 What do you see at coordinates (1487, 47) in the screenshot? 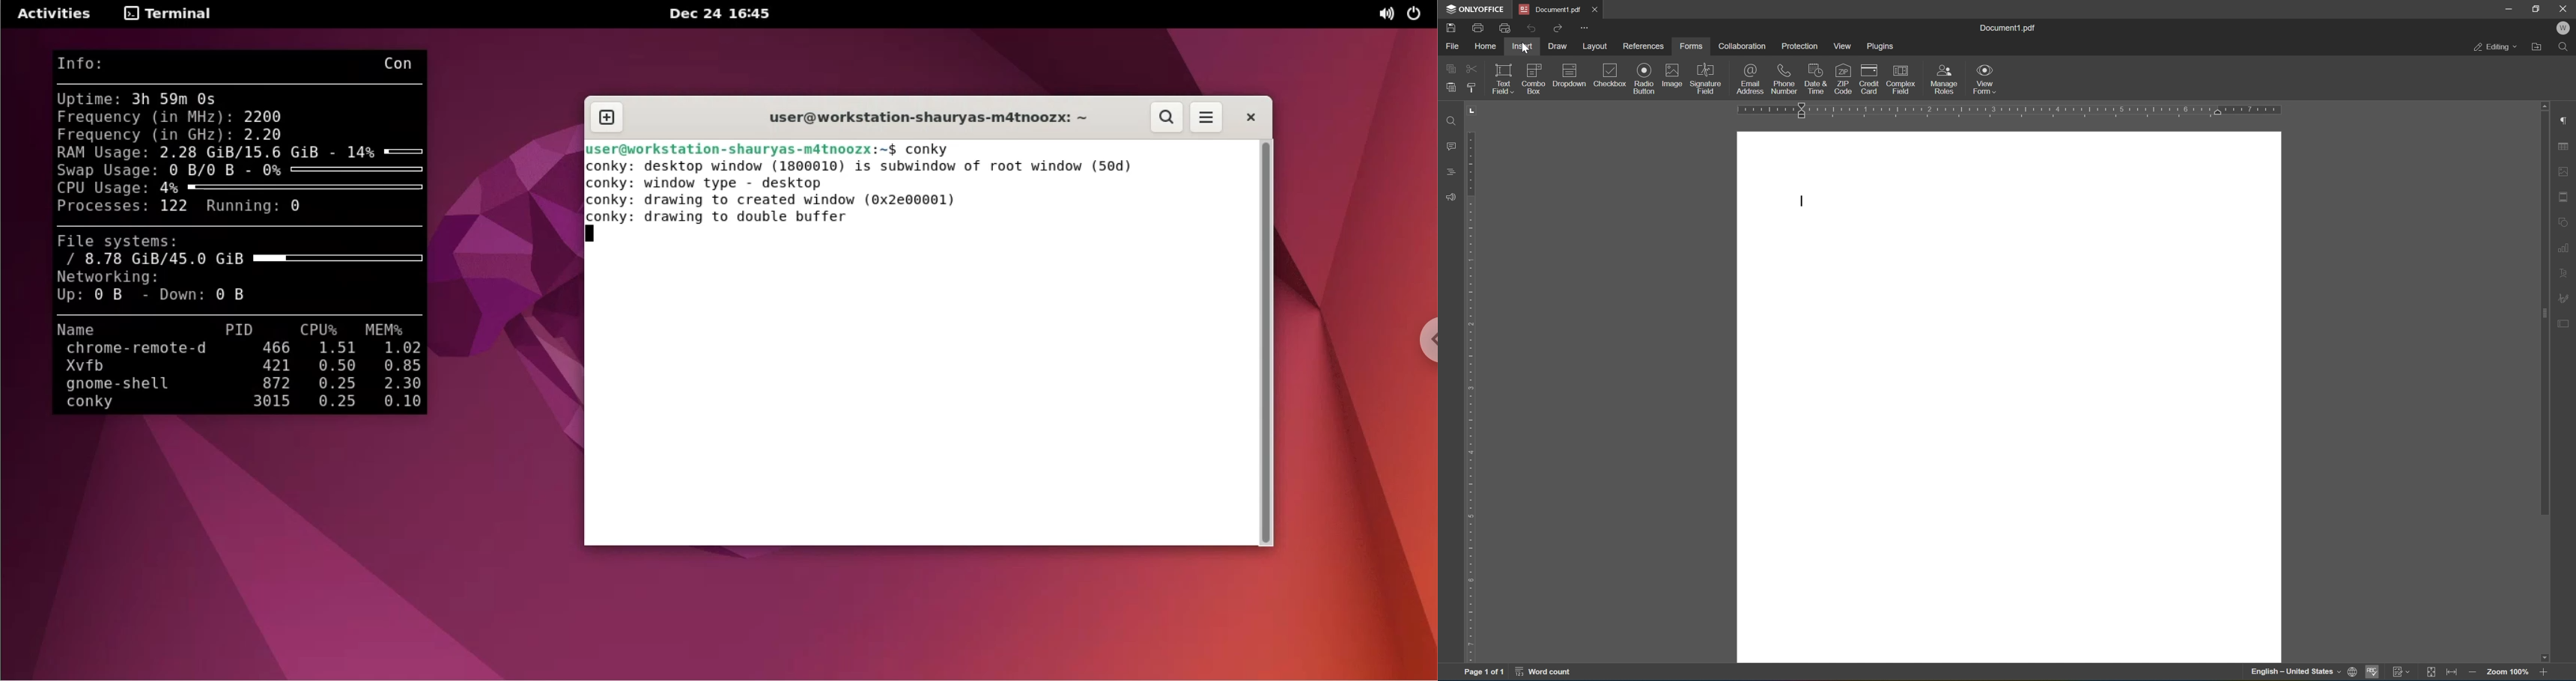
I see `home` at bounding box center [1487, 47].